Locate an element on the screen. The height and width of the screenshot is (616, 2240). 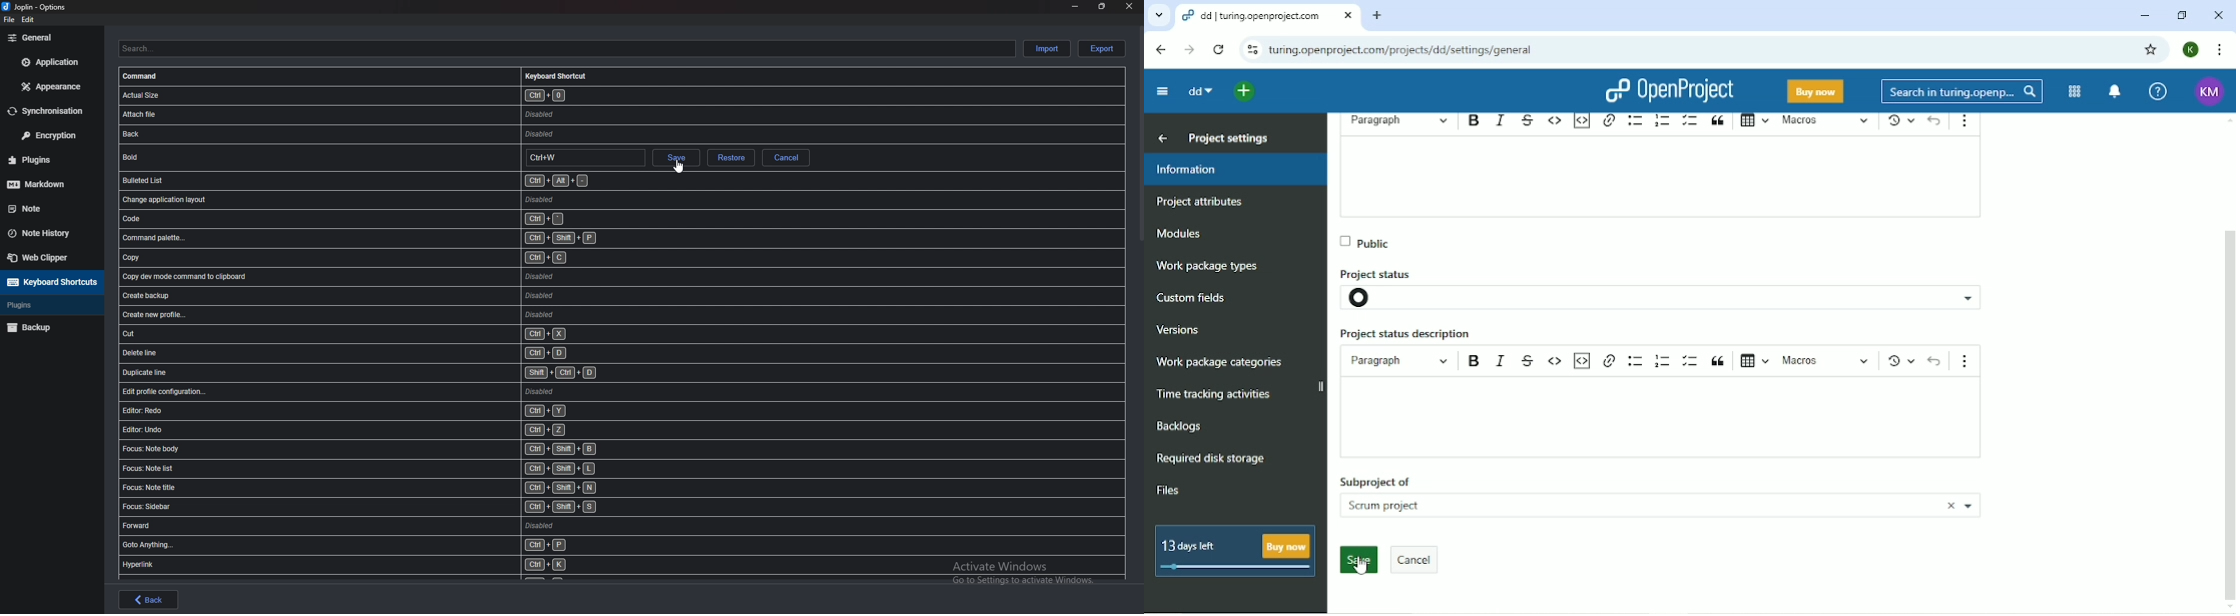
turing.openprojects.com/projects/dd/settings/general is located at coordinates (1407, 49).